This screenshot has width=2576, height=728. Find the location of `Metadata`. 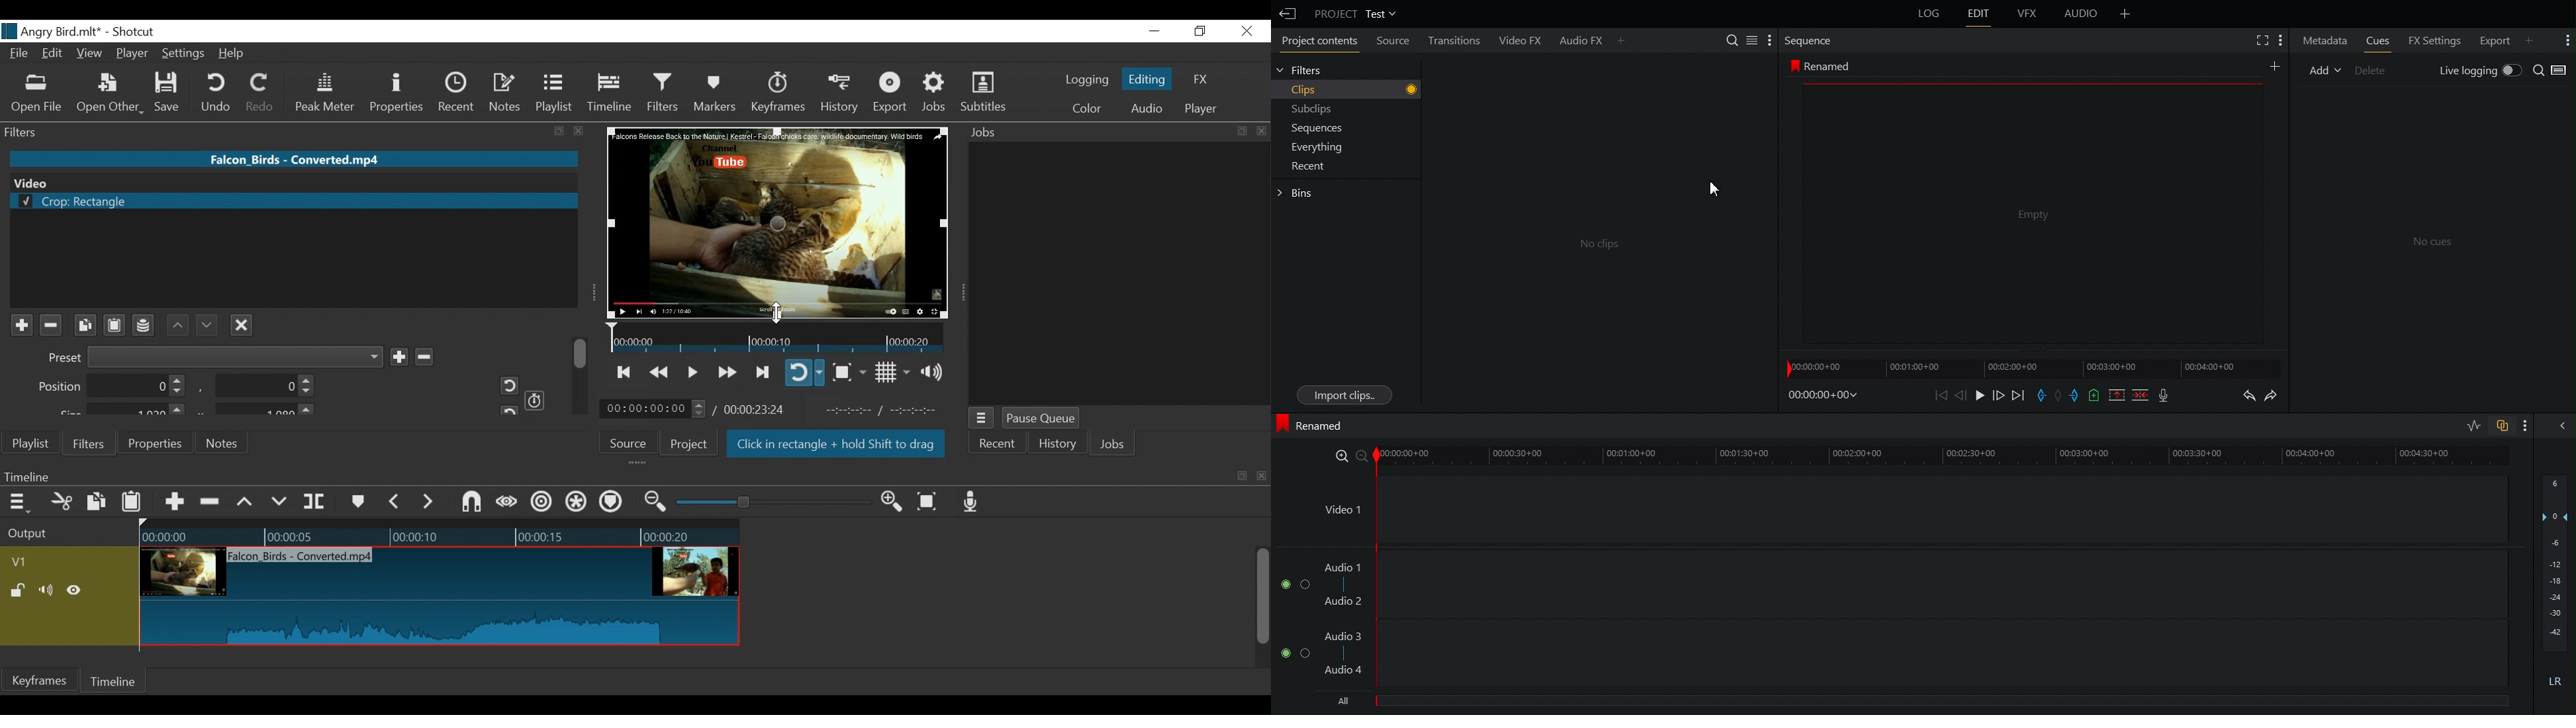

Metadata is located at coordinates (2323, 40).